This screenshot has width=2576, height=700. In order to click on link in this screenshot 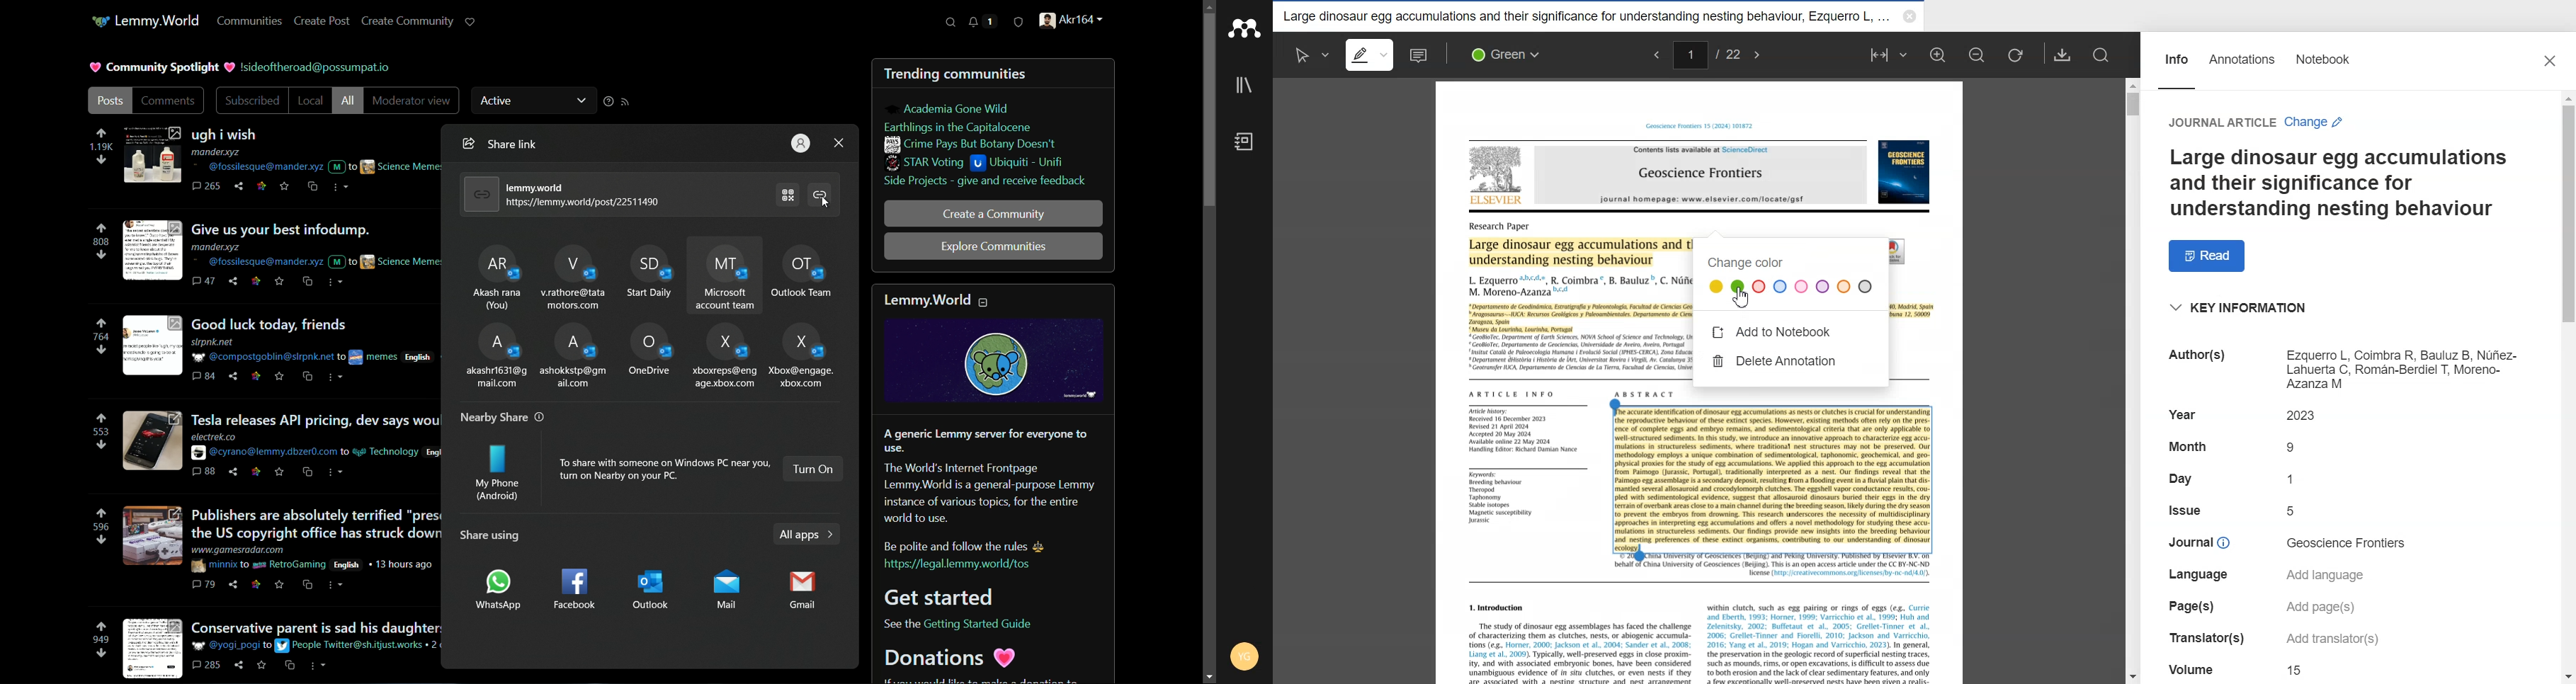, I will do `click(254, 472)`.